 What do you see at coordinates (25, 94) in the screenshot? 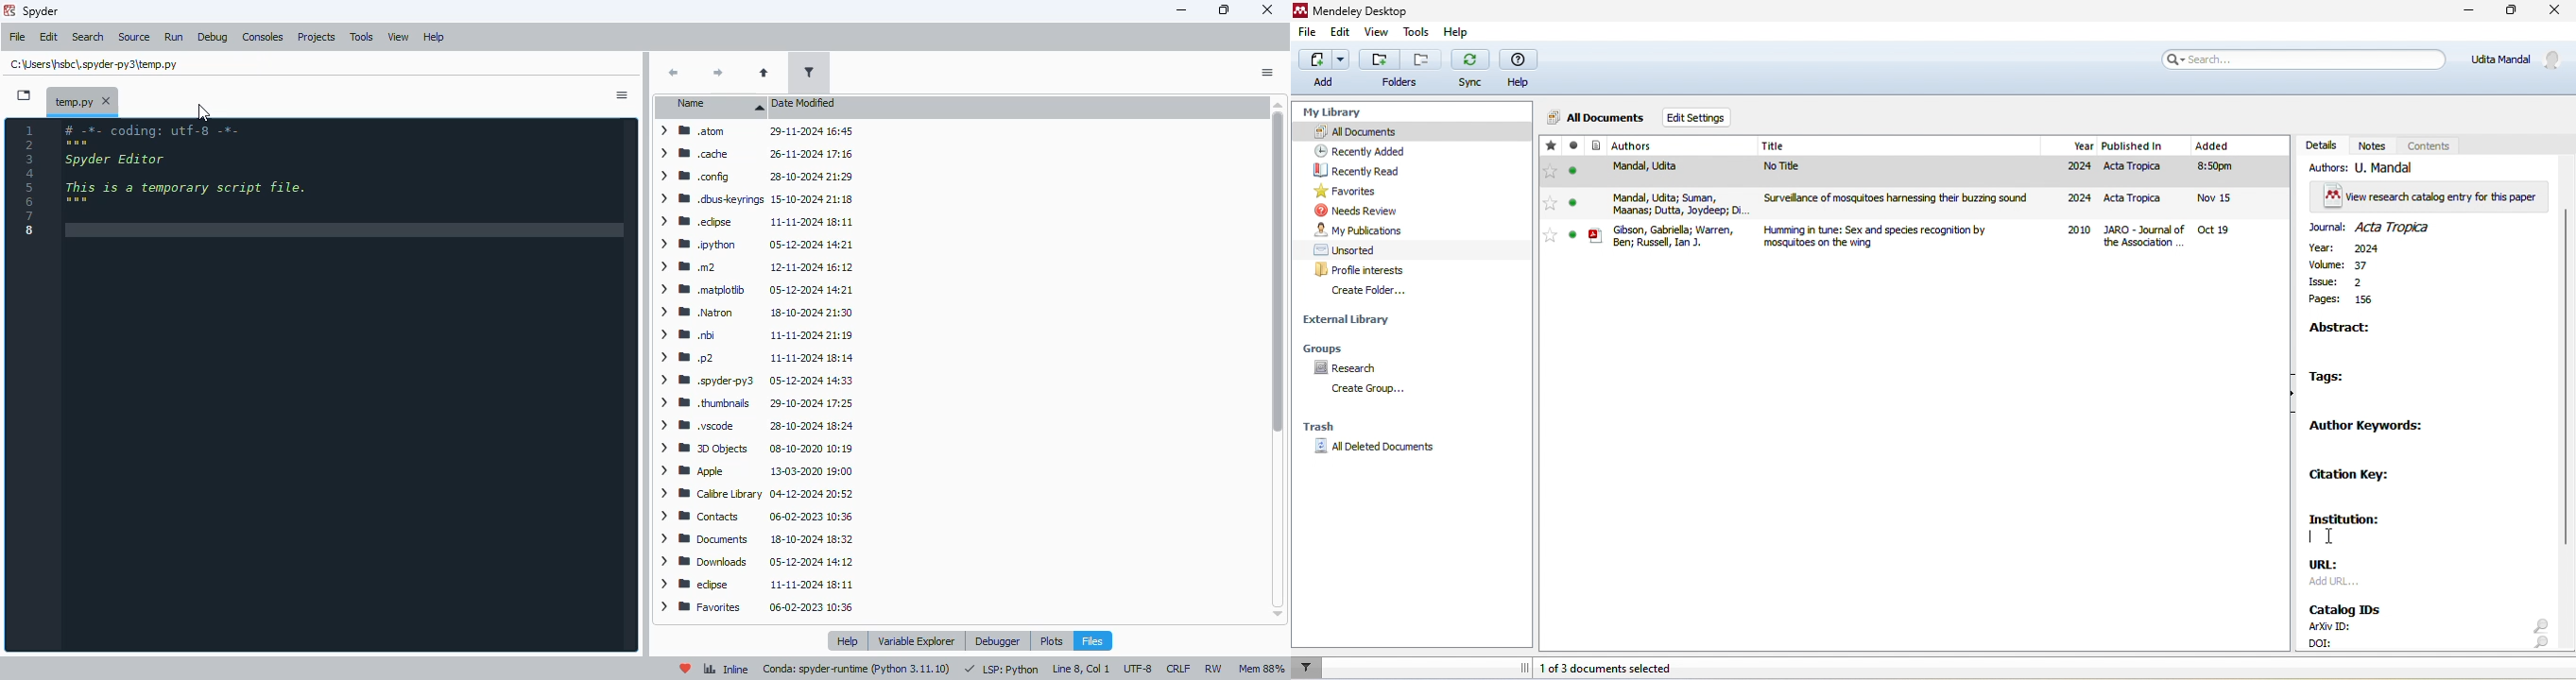
I see `browse tabs` at bounding box center [25, 94].